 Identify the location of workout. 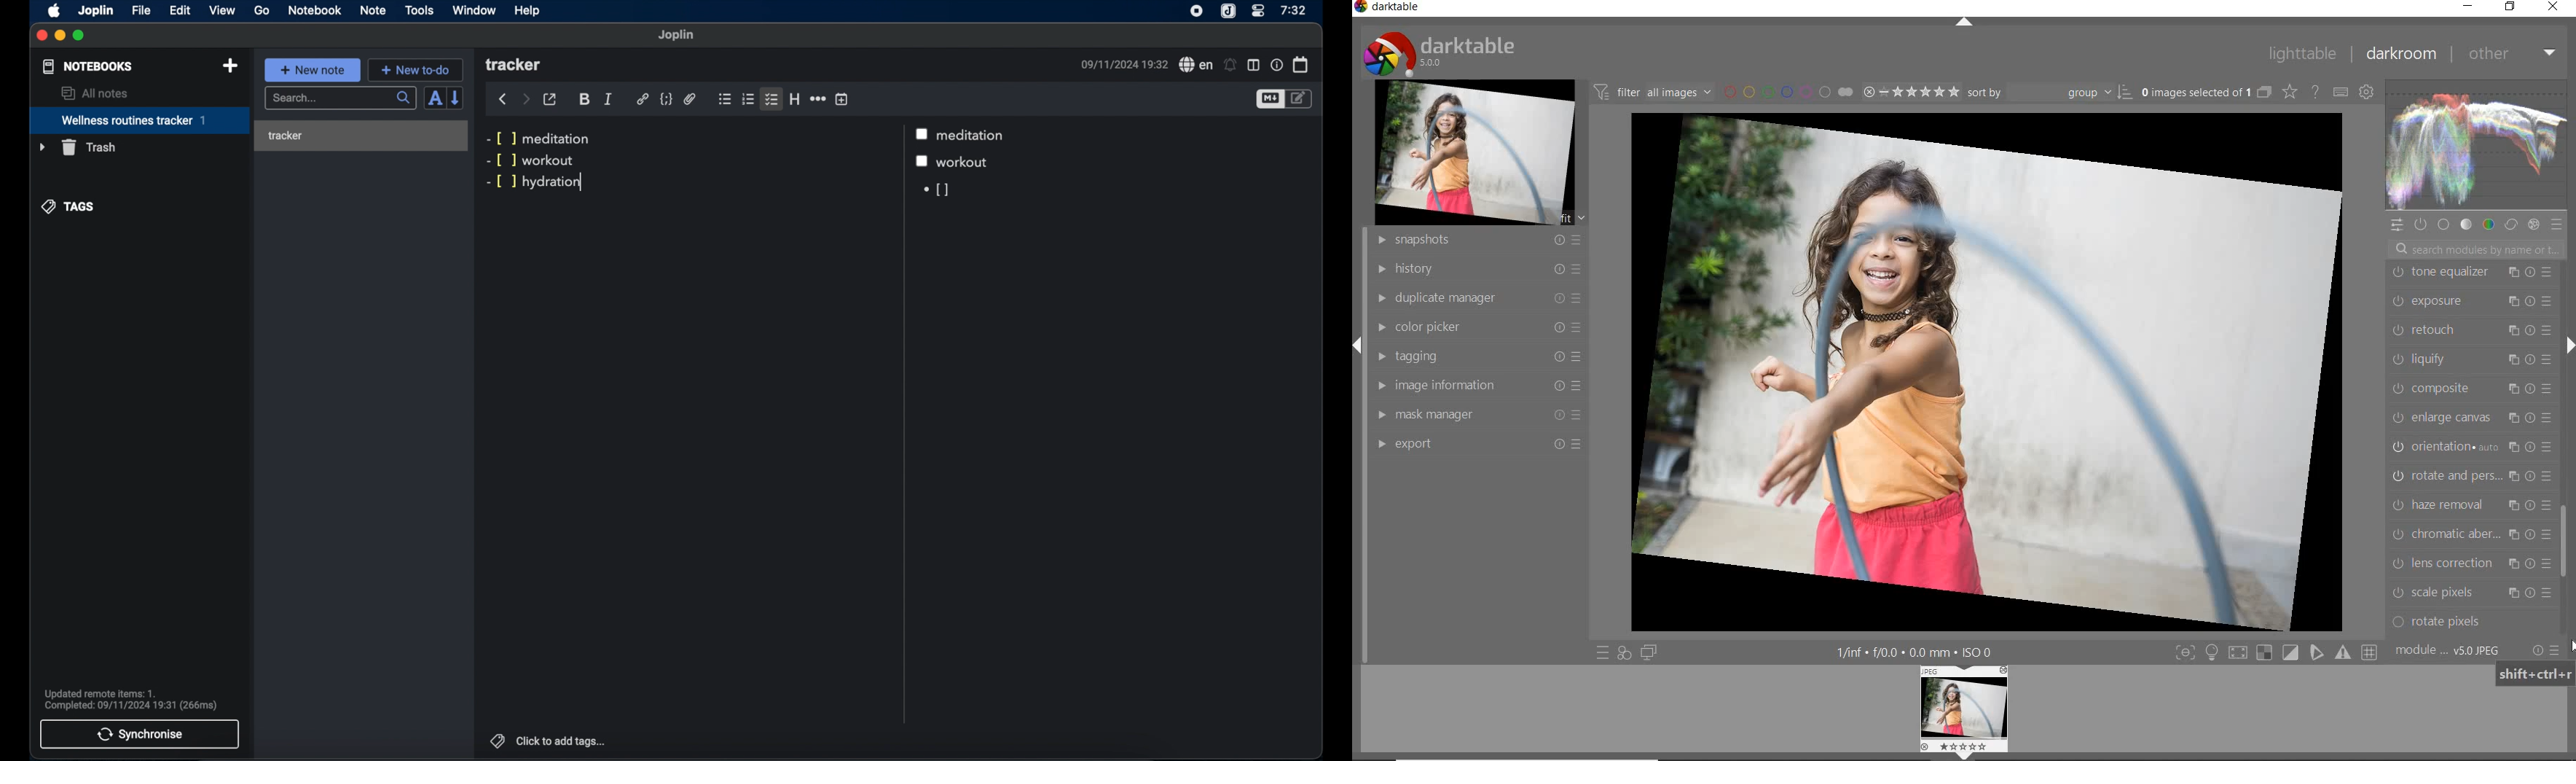
(967, 163).